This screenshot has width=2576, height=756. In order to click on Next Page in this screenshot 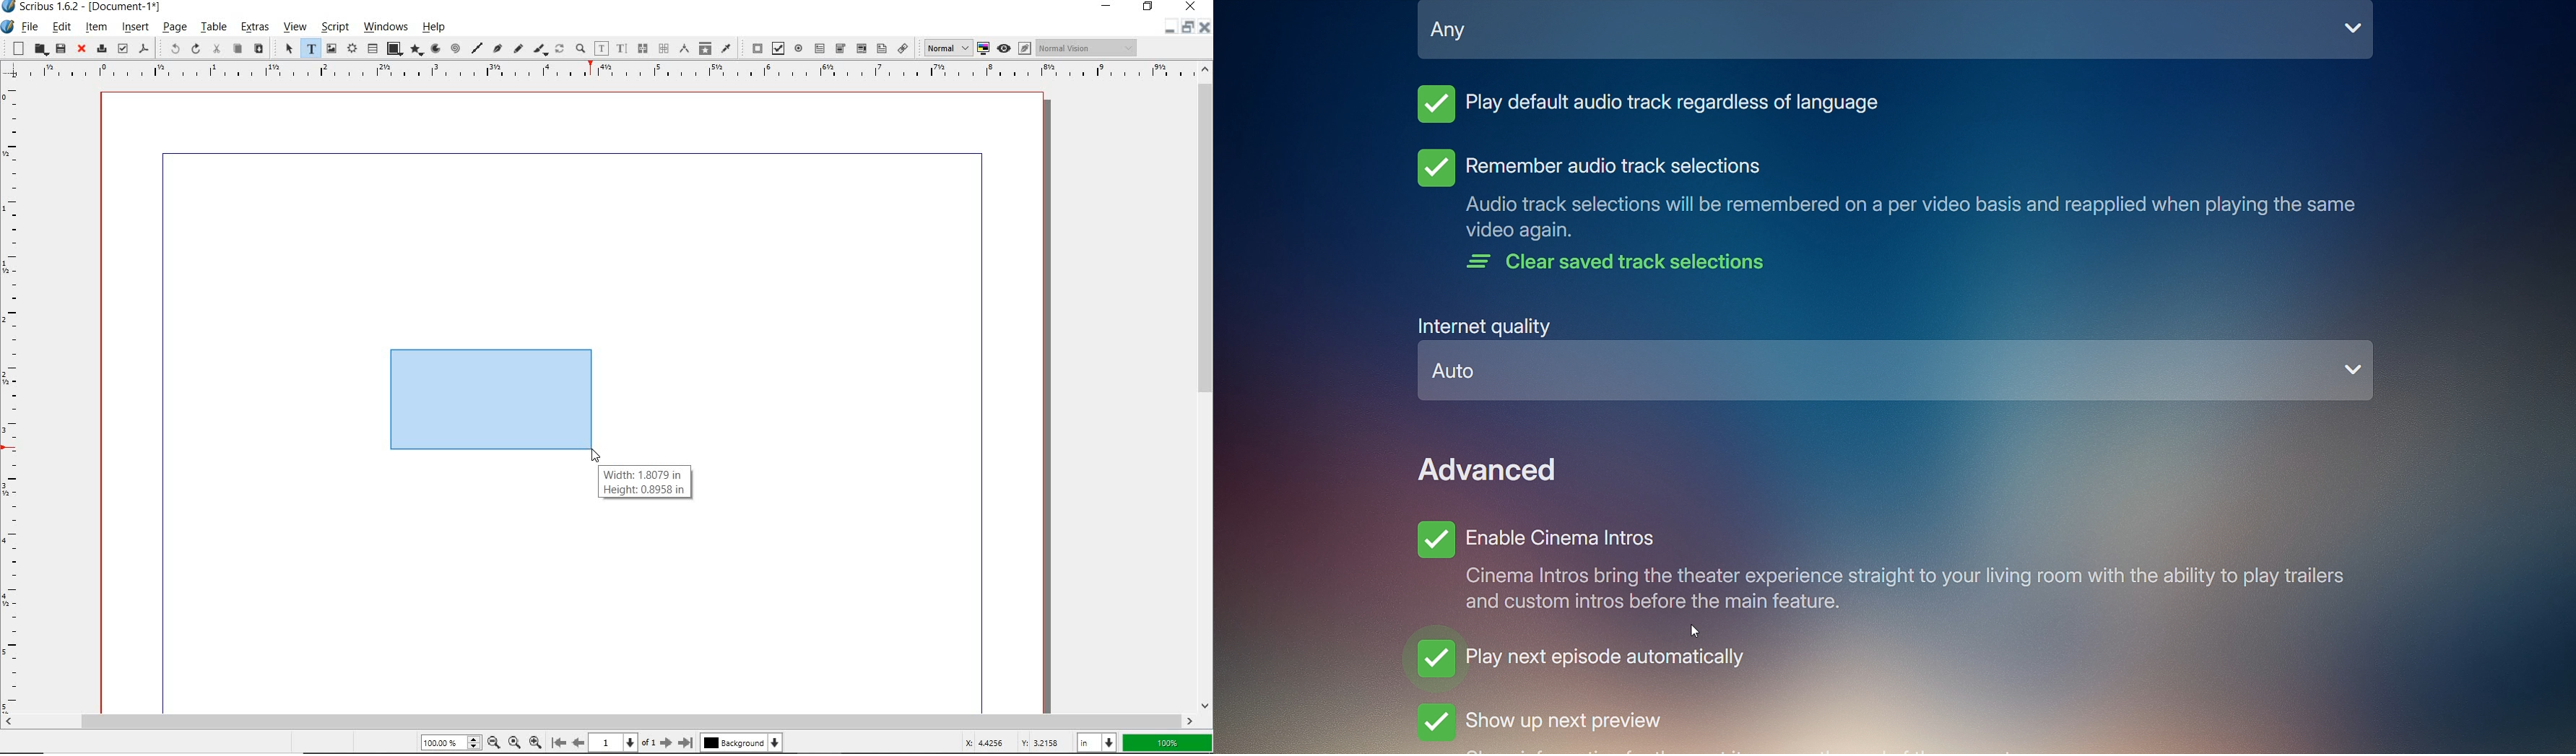, I will do `click(667, 742)`.